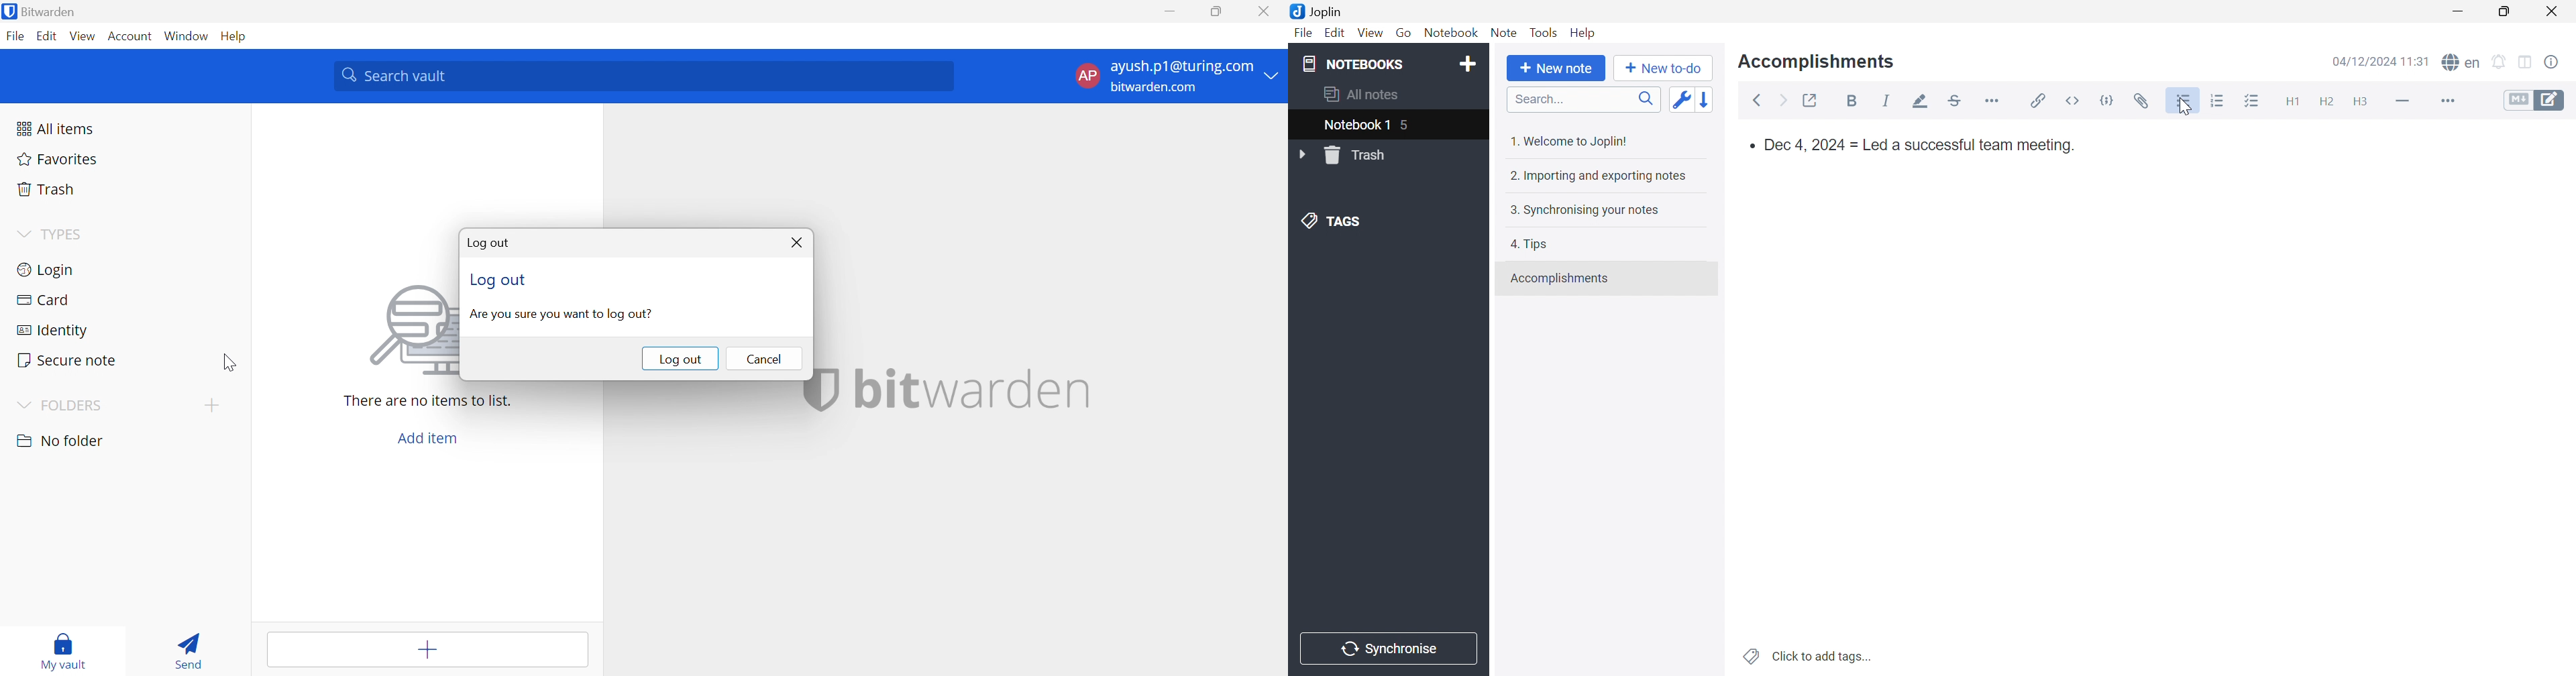  I want to click on All notes, so click(1359, 95).